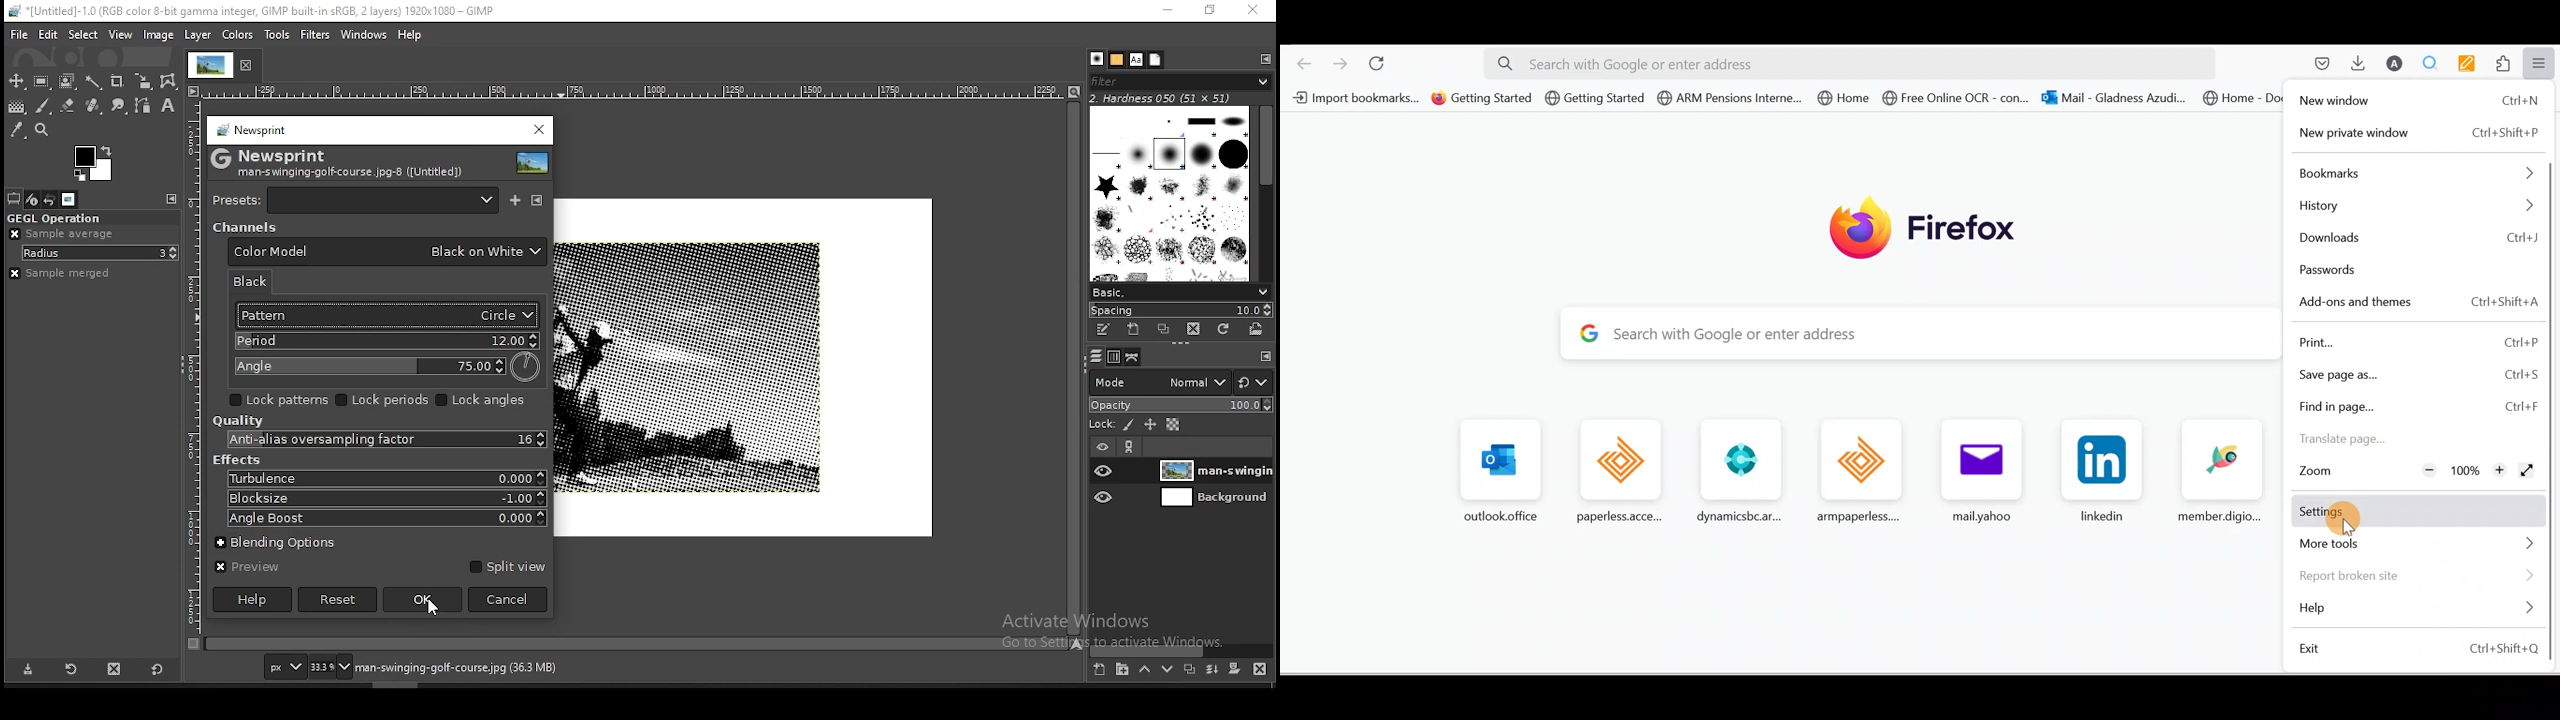 Image resolution: width=2576 pixels, height=728 pixels. I want to click on Save page as  Ctrl+S, so click(2421, 372).